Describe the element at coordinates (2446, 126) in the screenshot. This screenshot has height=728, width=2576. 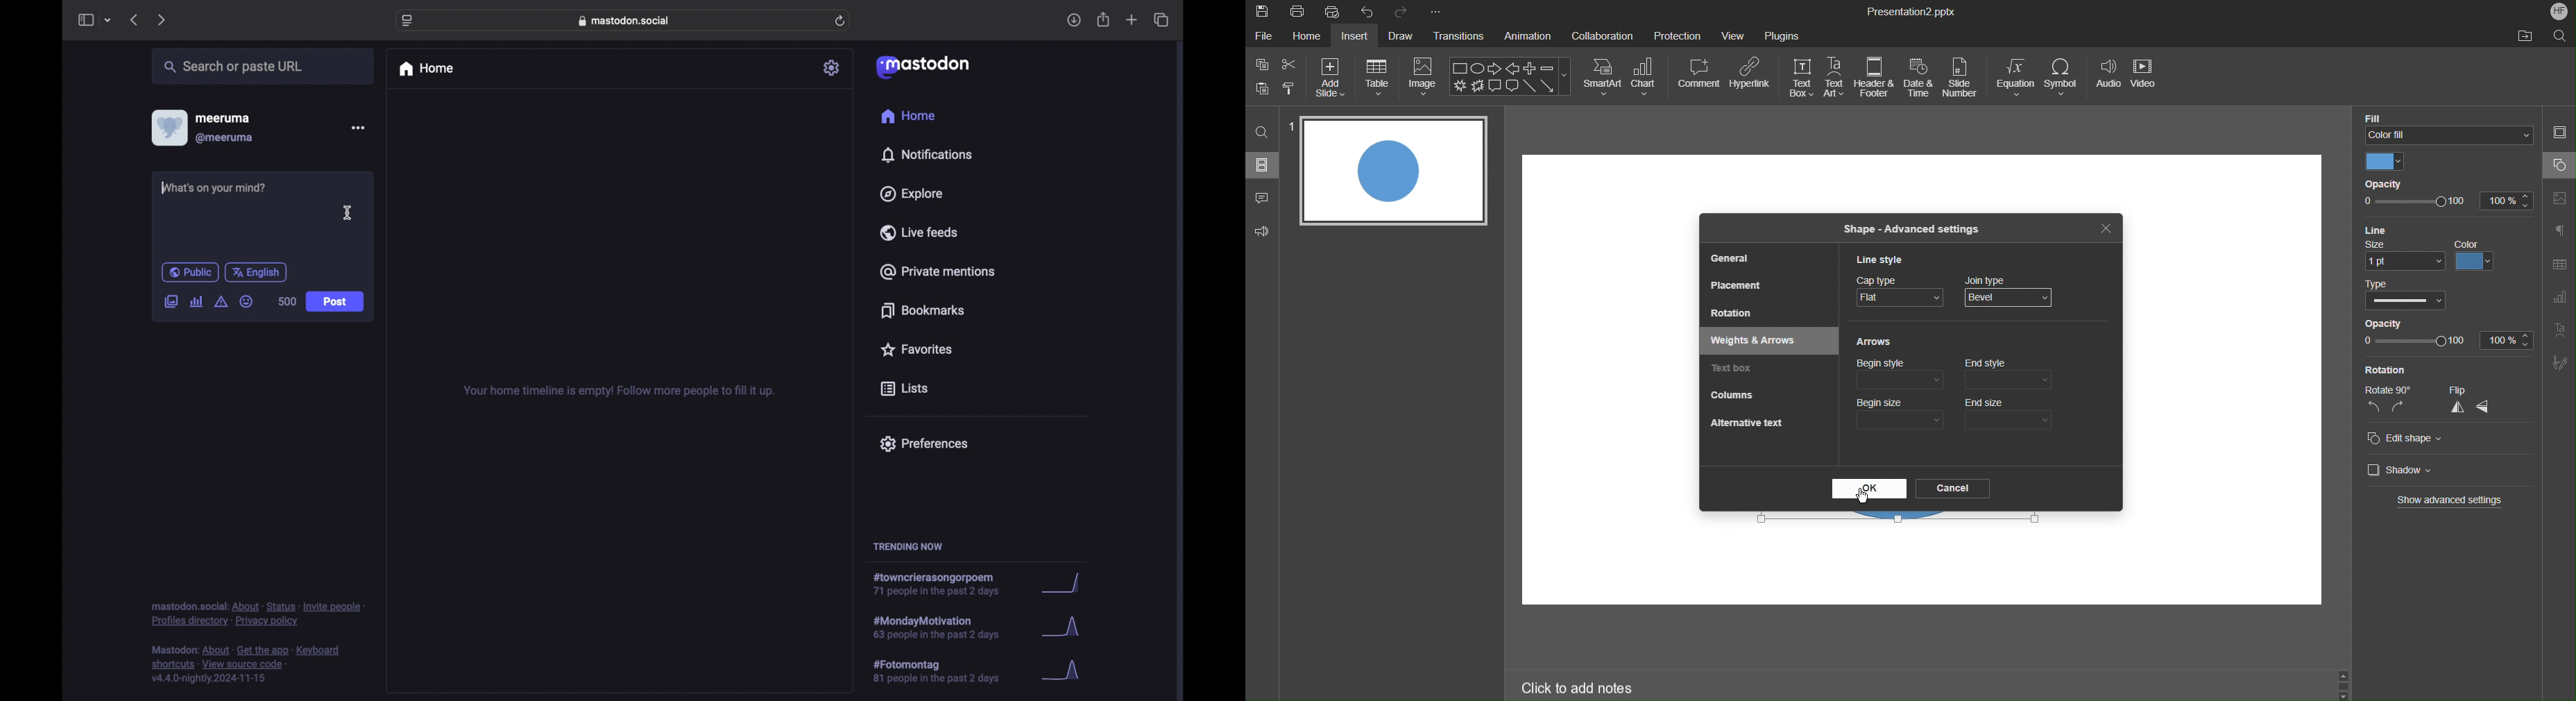
I see `Color FIll` at that location.